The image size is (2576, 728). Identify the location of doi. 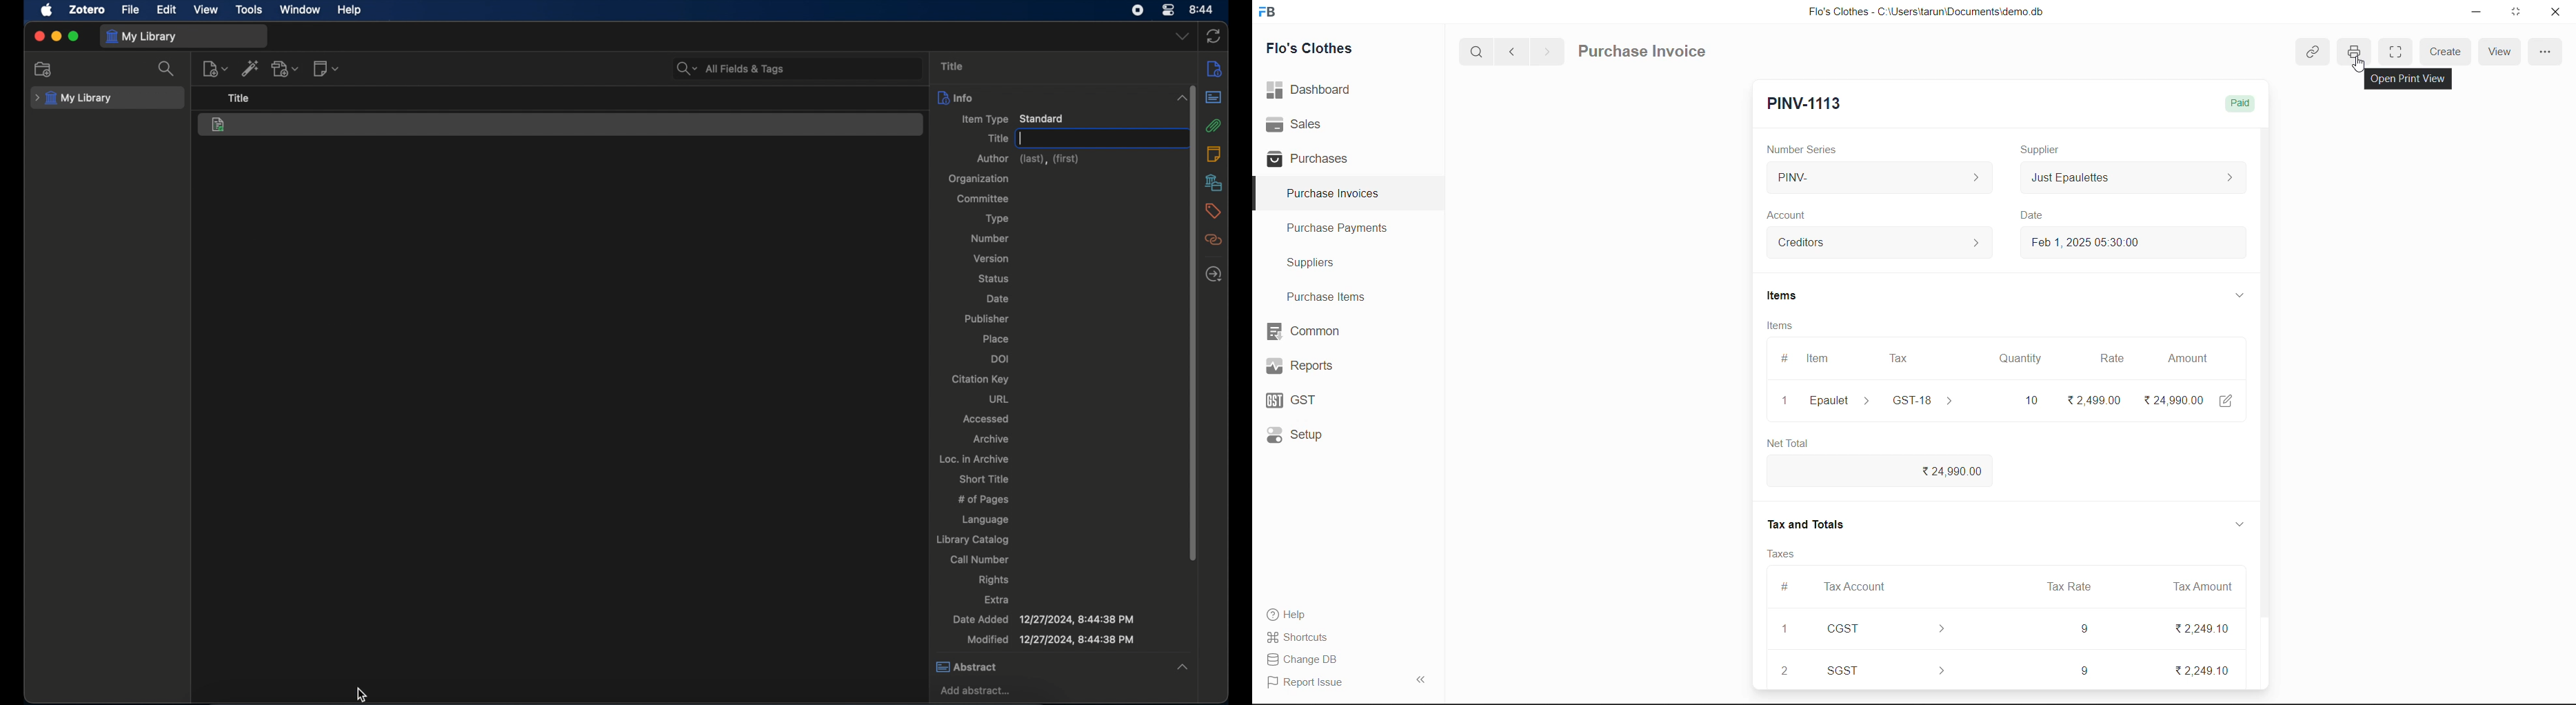
(1002, 358).